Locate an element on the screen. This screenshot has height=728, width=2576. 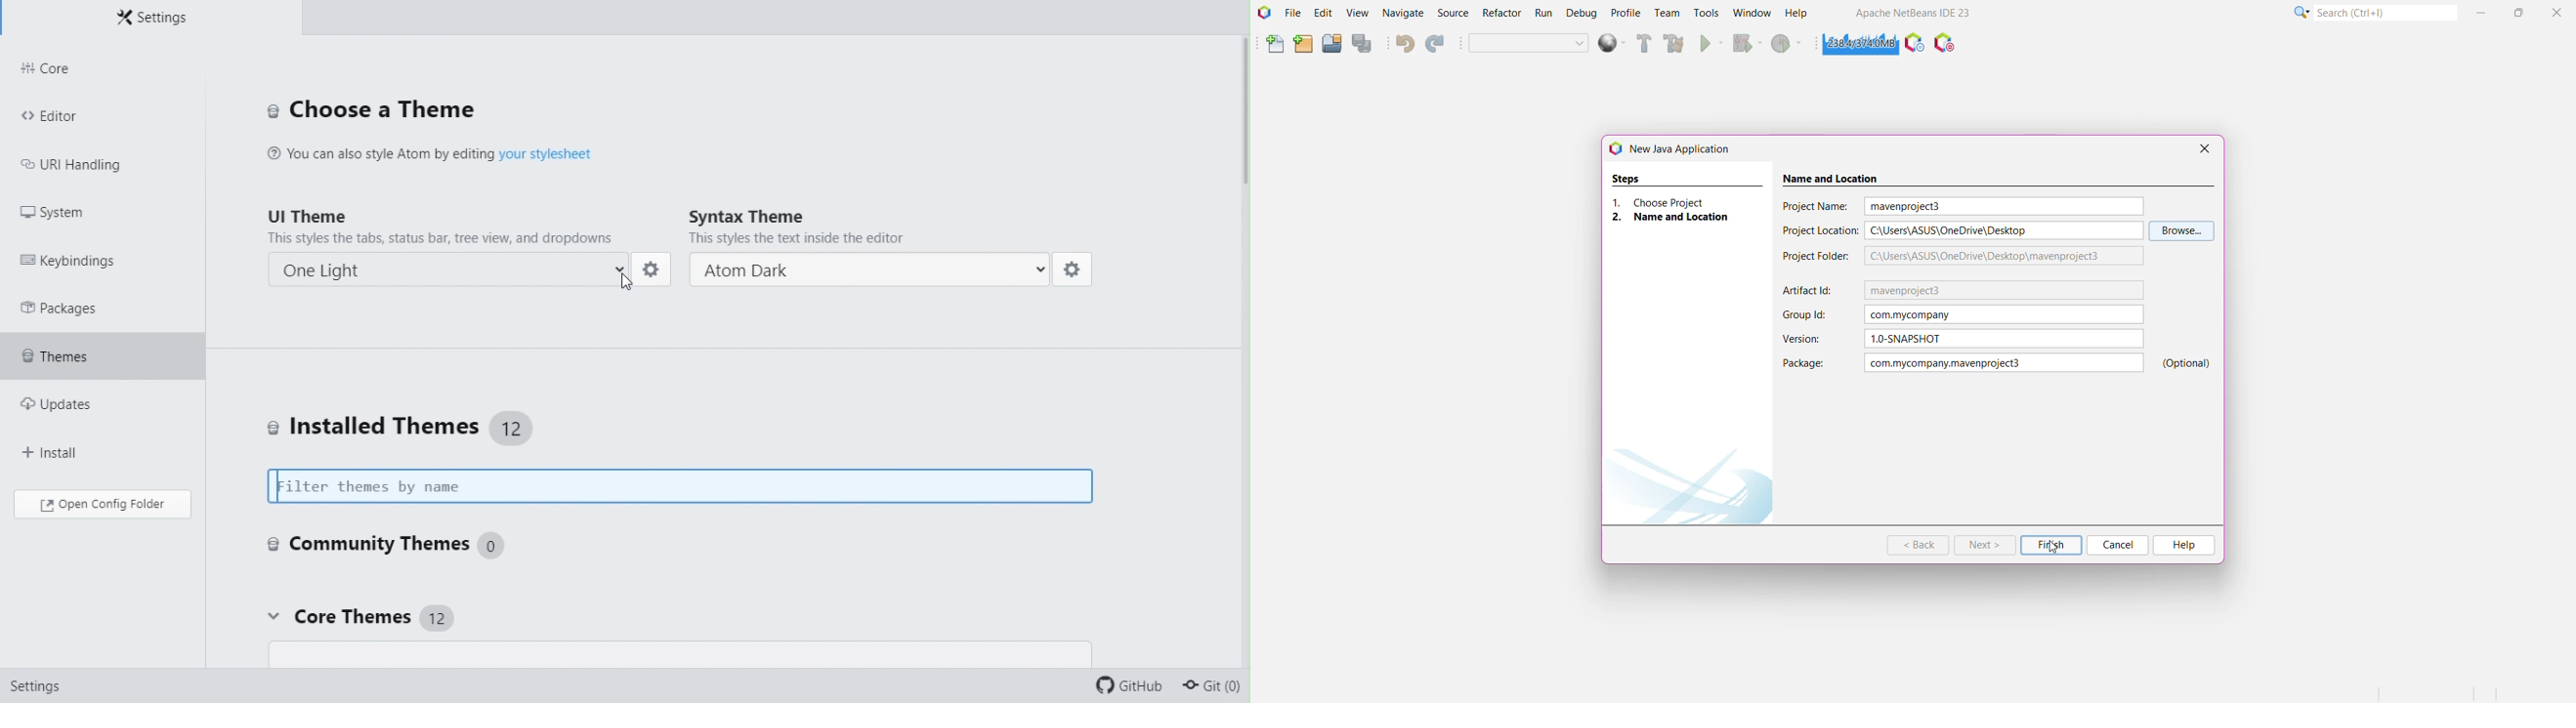
github is located at coordinates (1126, 684).